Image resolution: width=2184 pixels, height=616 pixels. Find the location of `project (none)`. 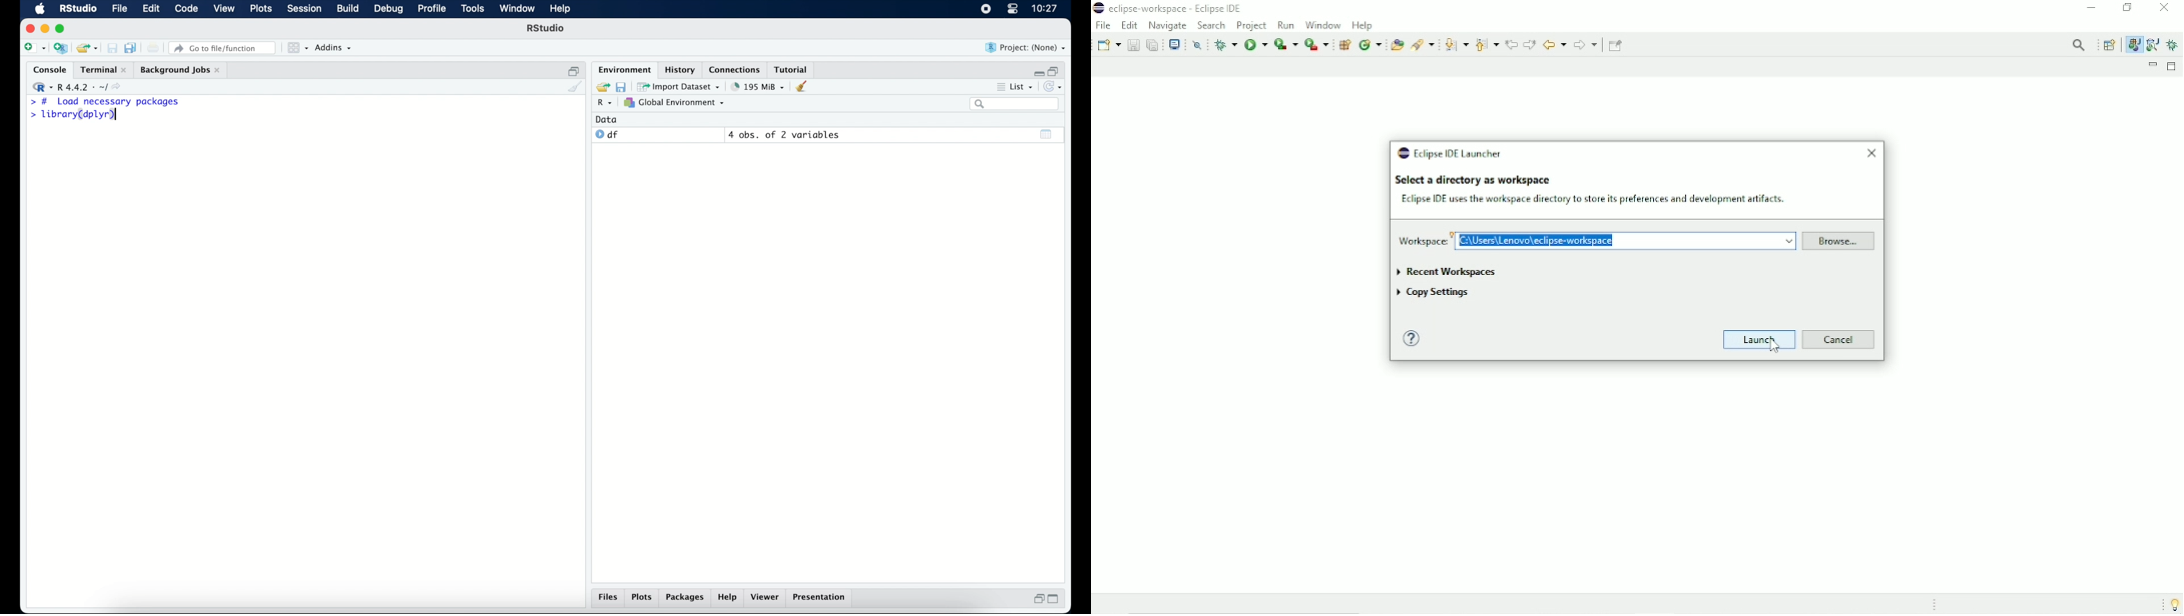

project (none) is located at coordinates (1027, 48).